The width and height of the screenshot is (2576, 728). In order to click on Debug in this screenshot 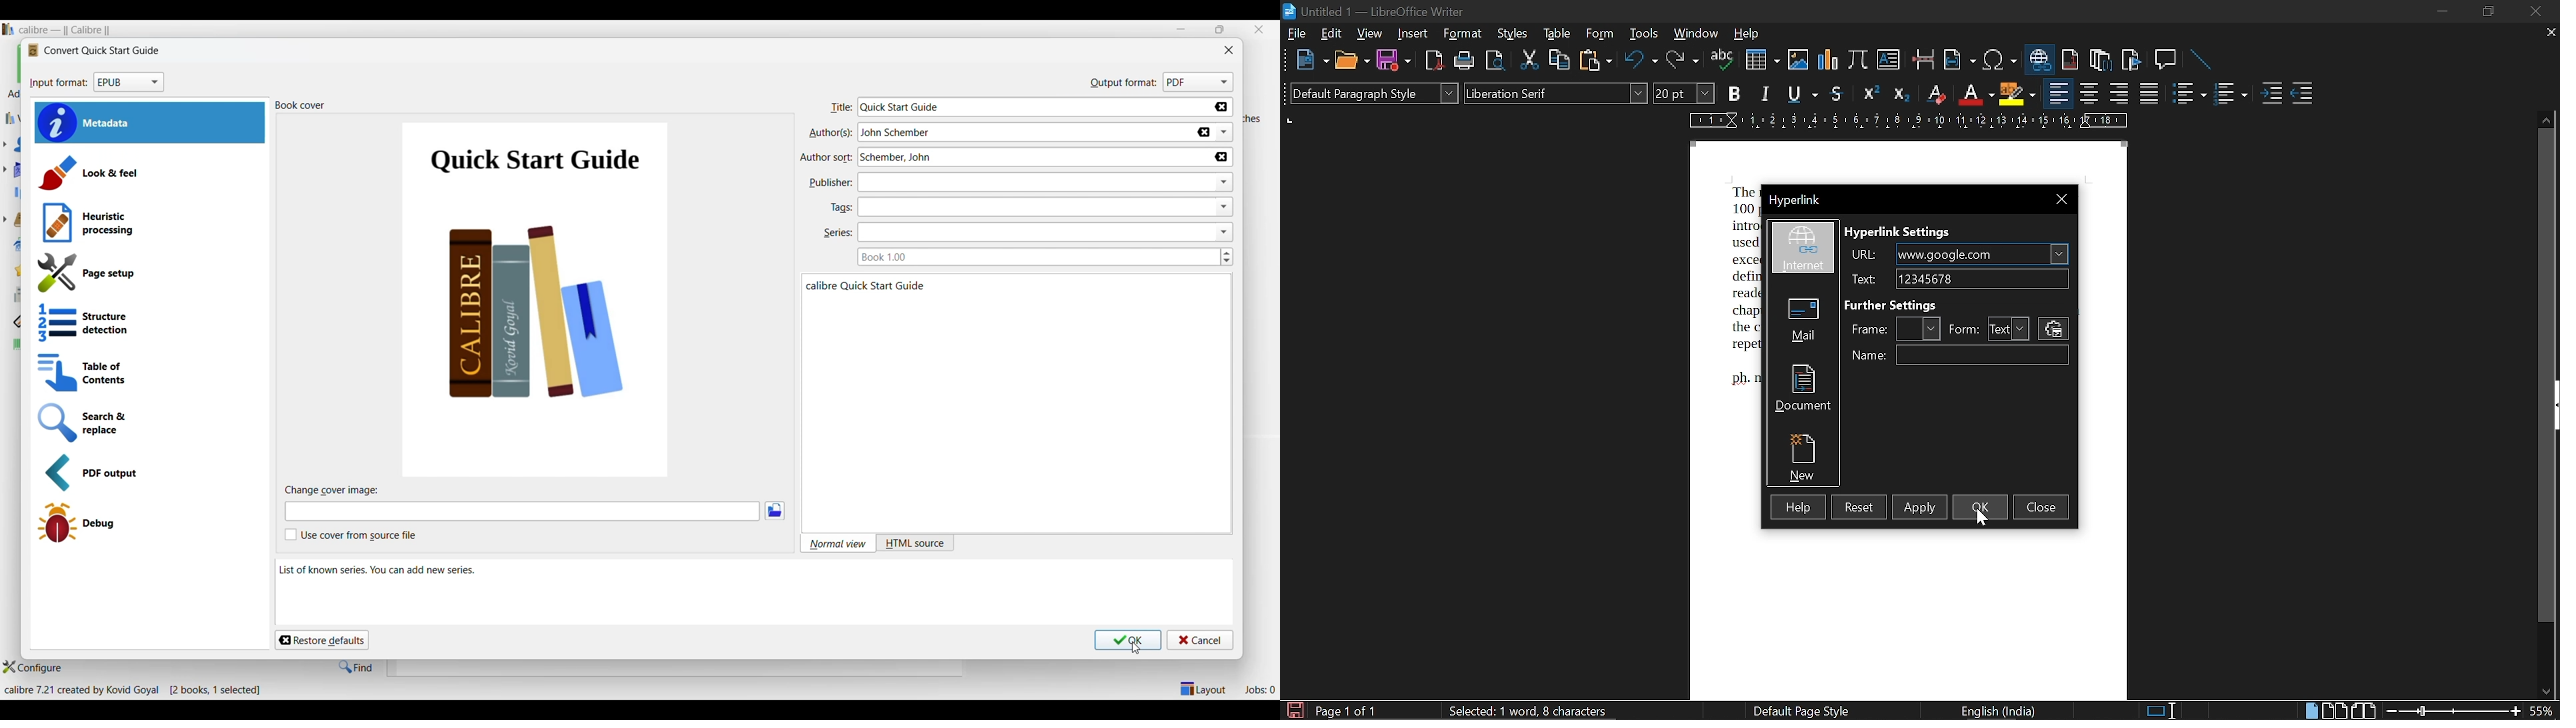, I will do `click(149, 523)`.